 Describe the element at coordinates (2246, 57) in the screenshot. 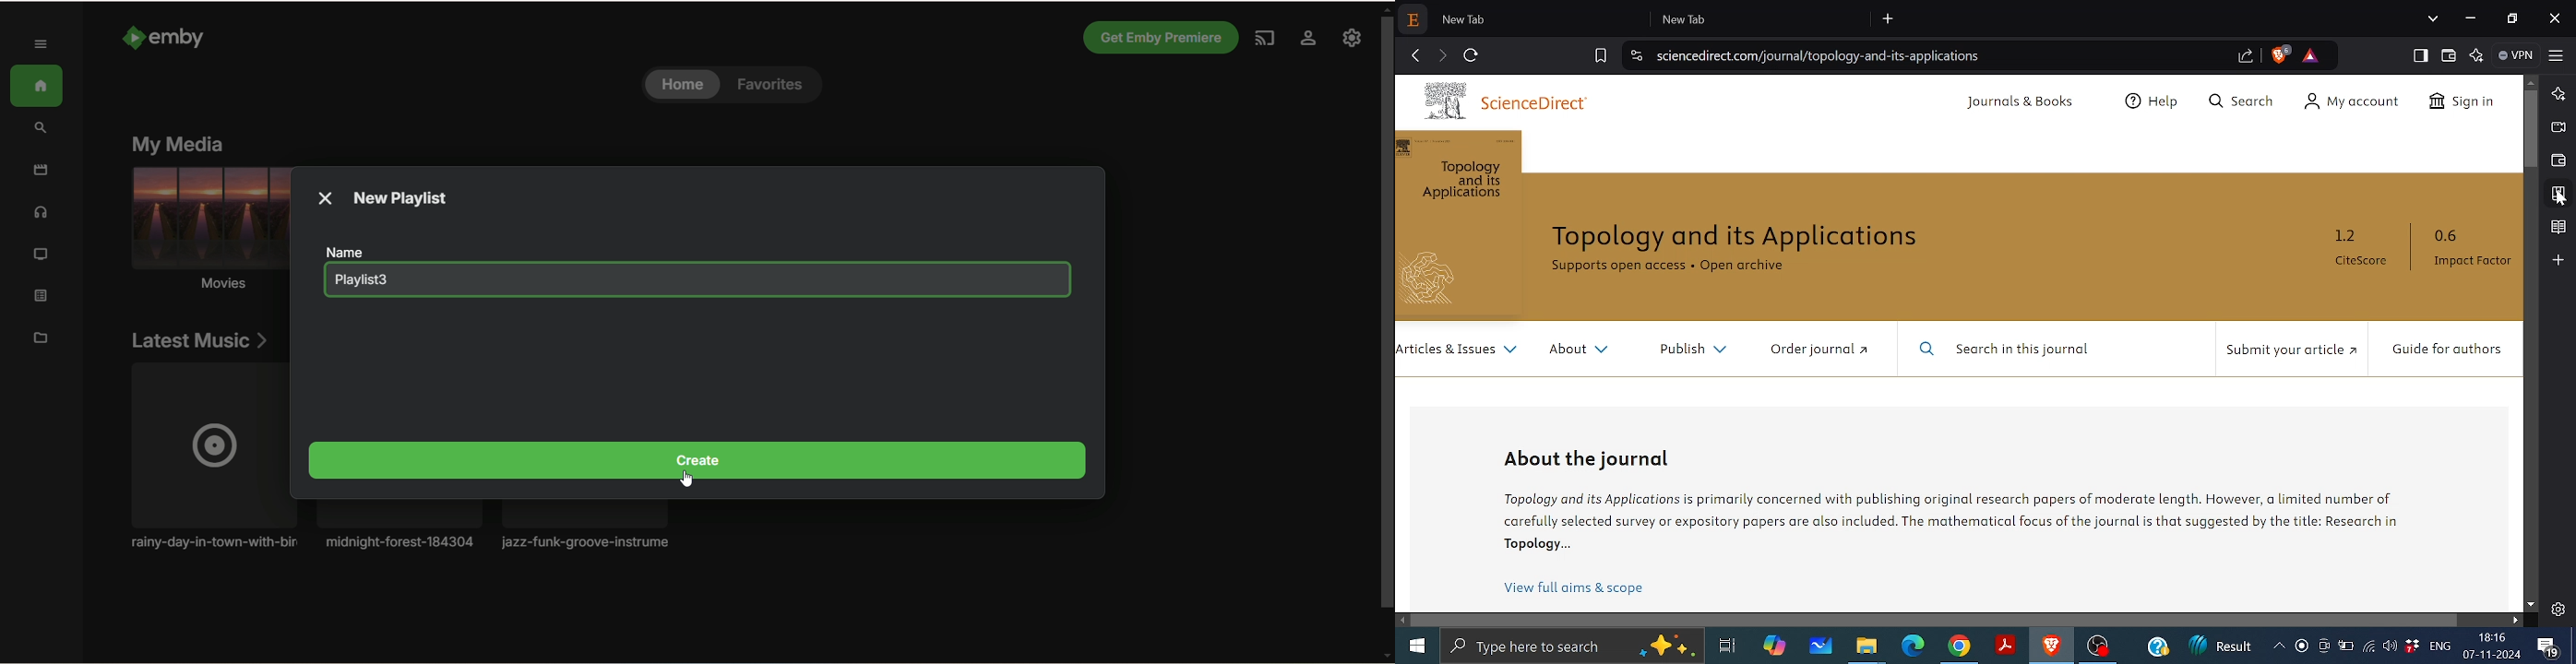

I see `Share link` at that location.